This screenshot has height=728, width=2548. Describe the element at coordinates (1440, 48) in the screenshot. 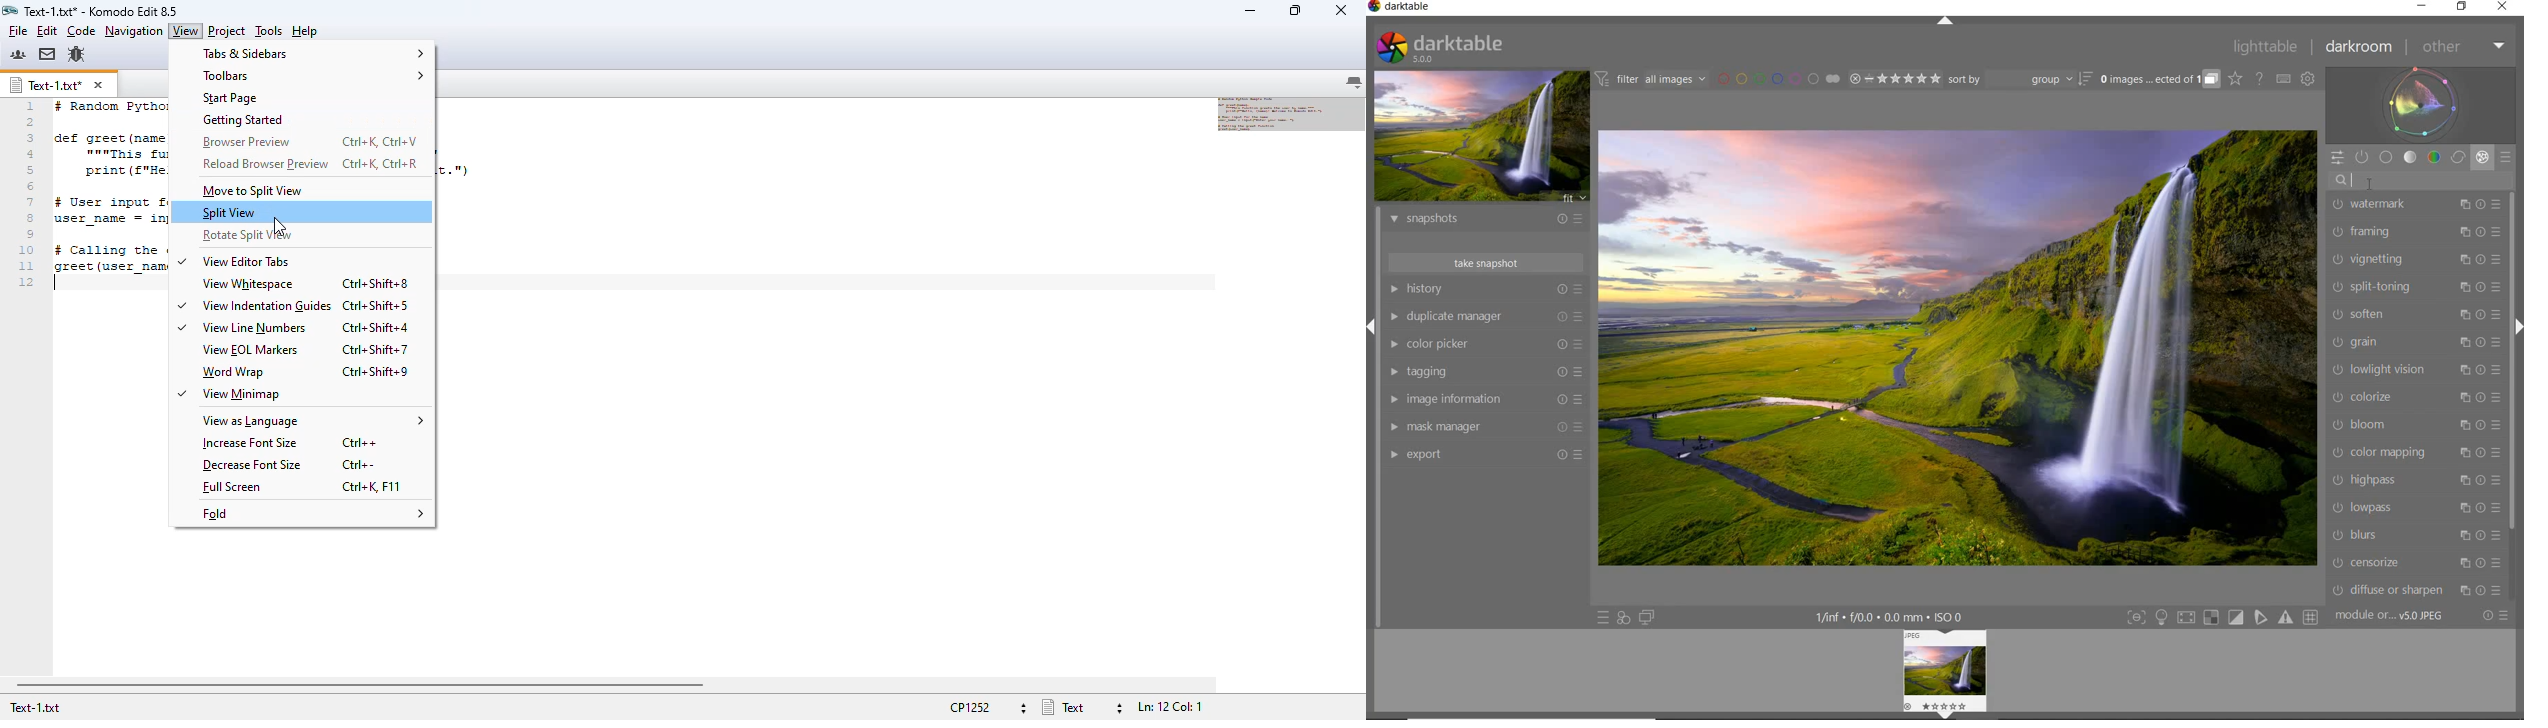

I see `SYSTEM LOGO` at that location.